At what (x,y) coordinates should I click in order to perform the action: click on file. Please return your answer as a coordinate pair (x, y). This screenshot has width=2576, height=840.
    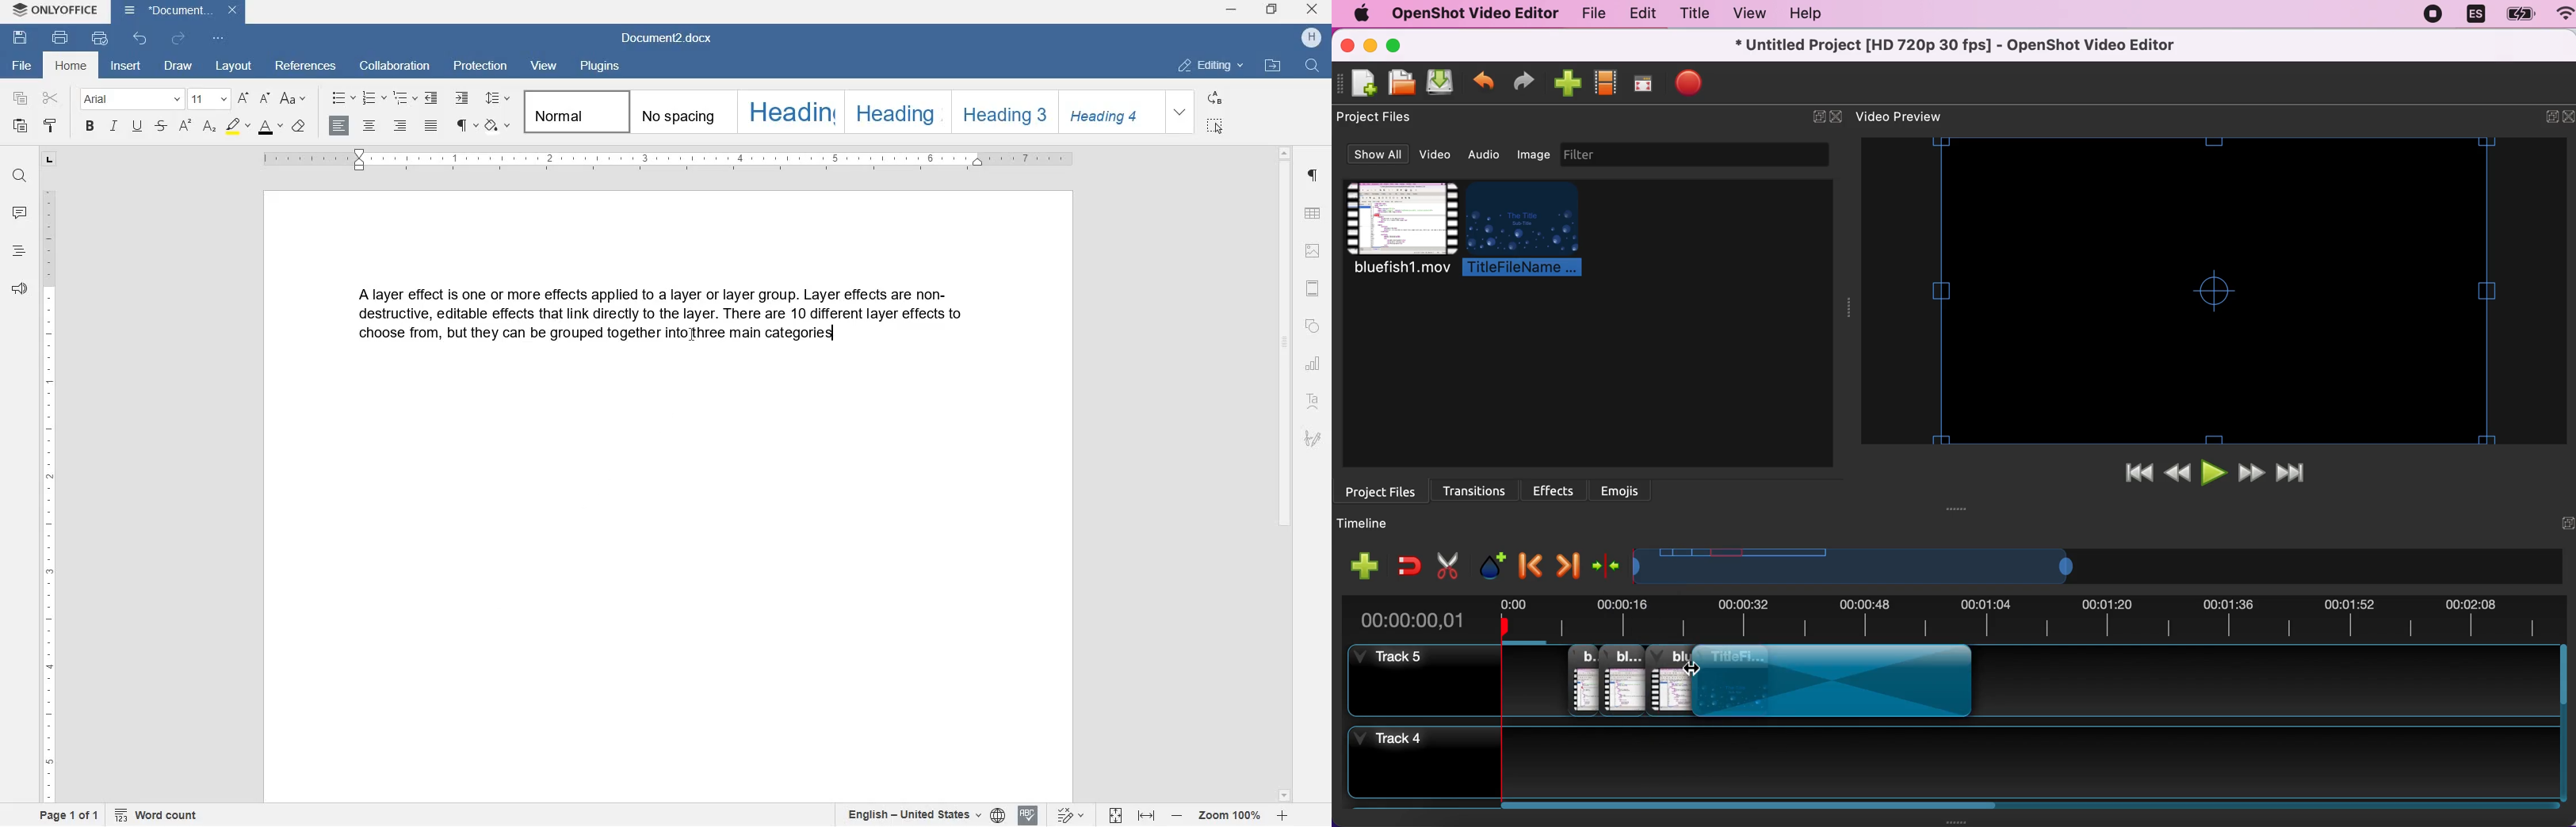
    Looking at the image, I should click on (20, 66).